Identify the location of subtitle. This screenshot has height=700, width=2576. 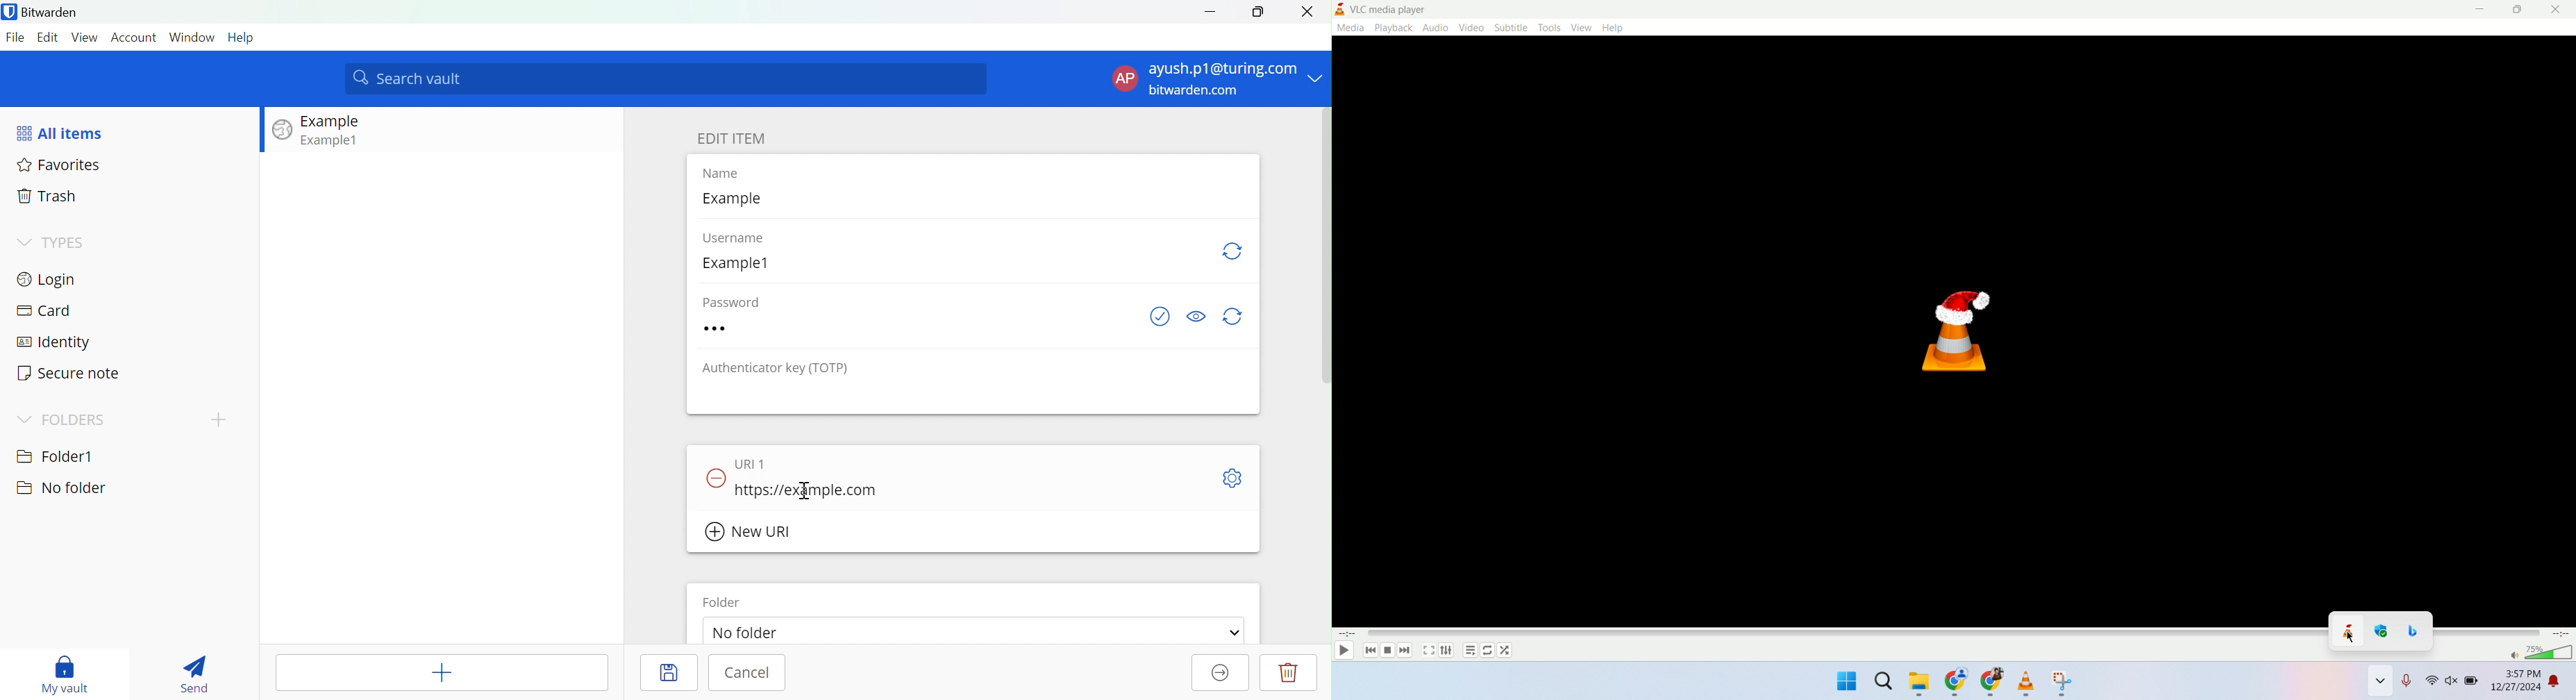
(1510, 27).